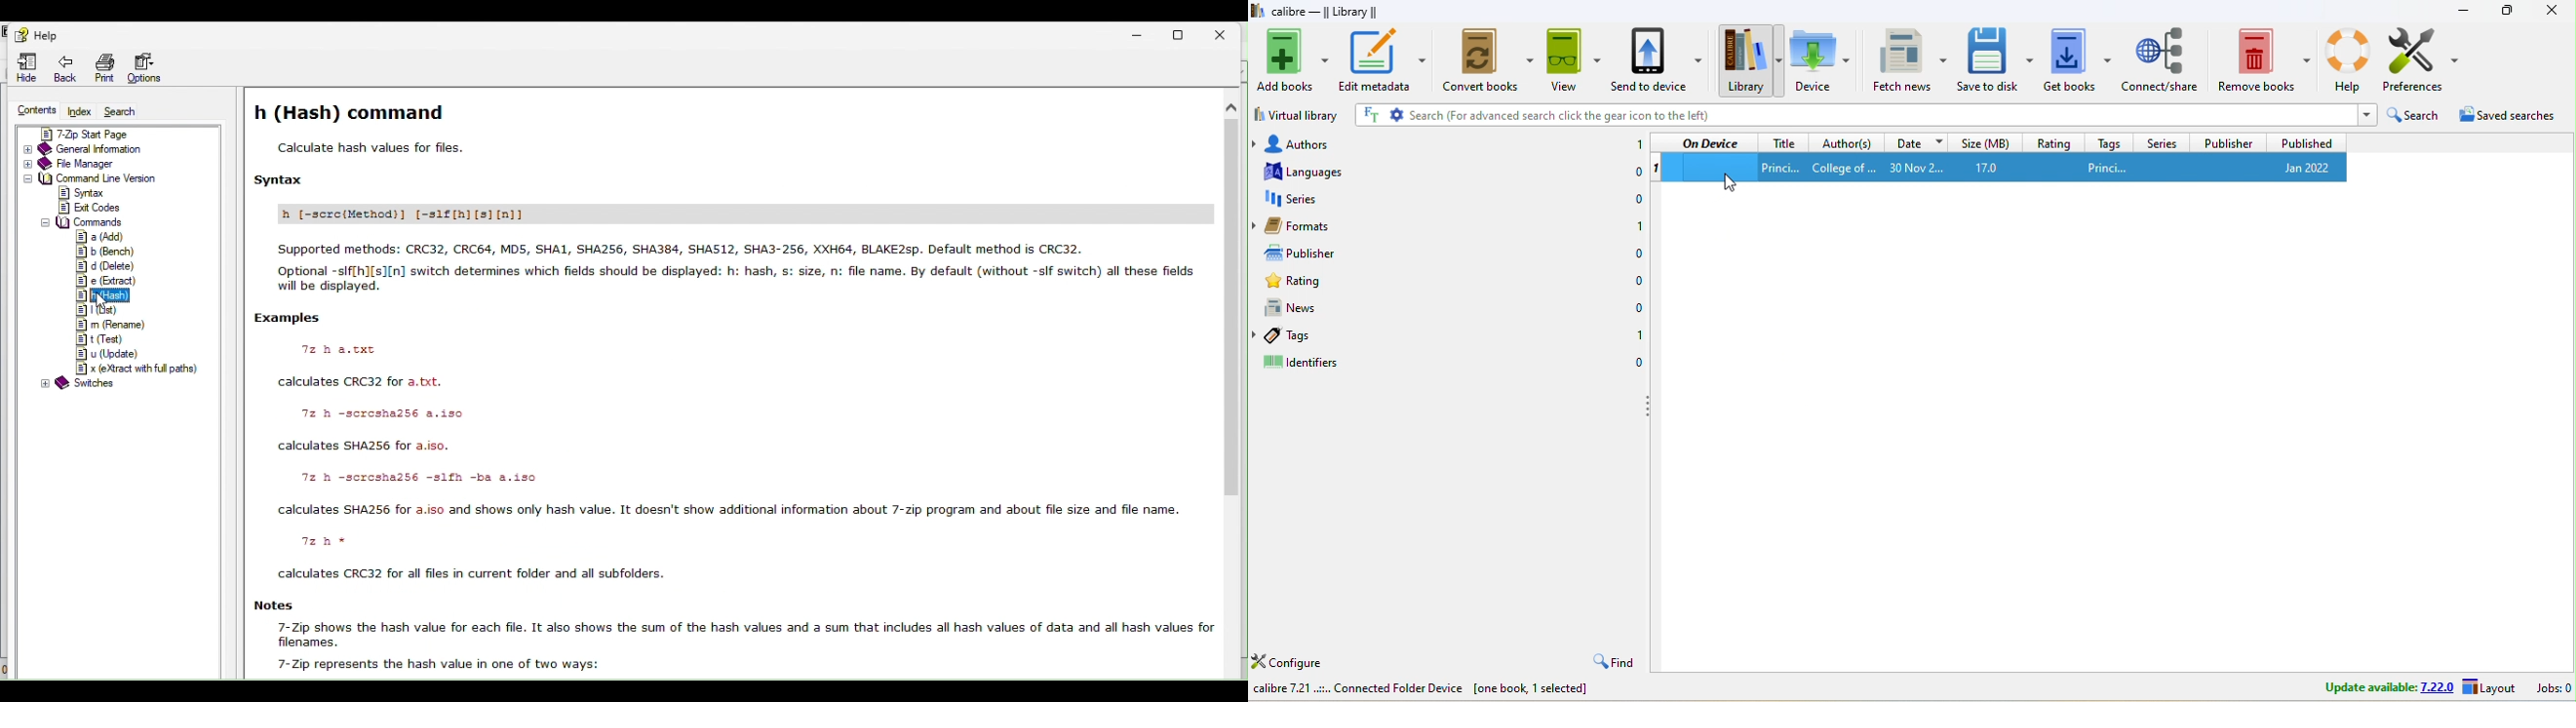 The image size is (2576, 728). I want to click on 0, so click(1637, 255).